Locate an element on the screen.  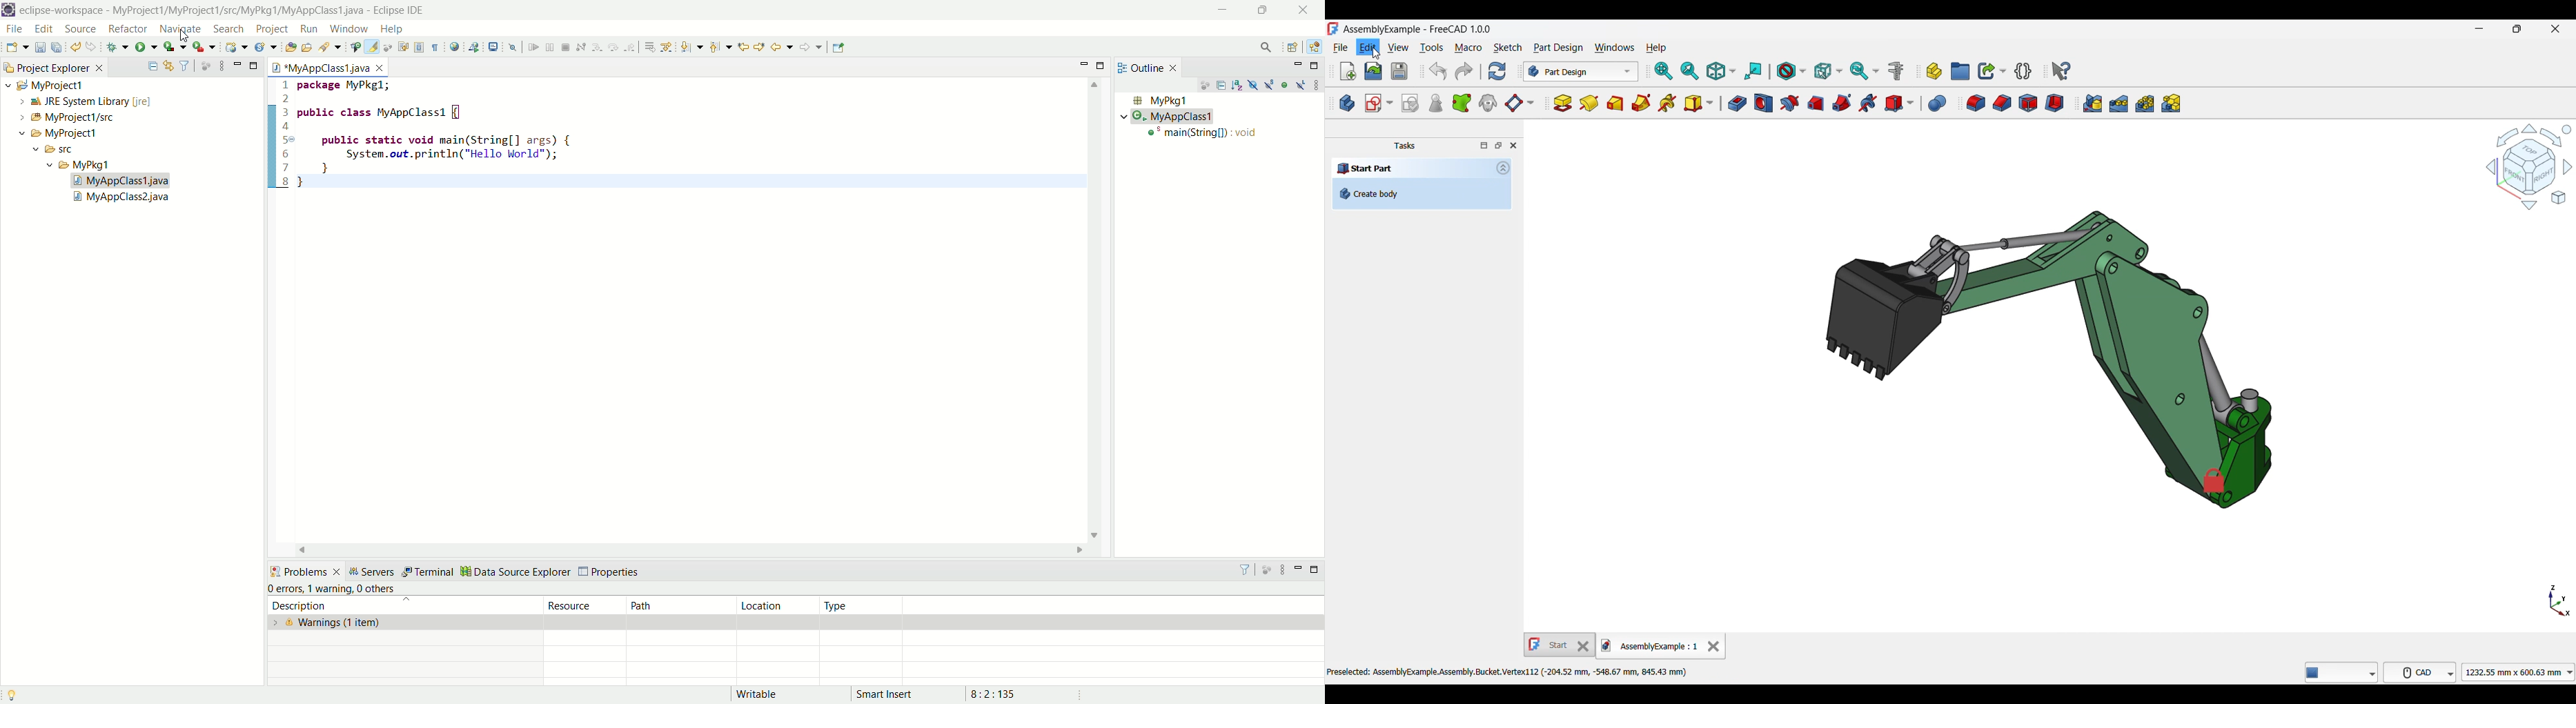
Open is located at coordinates (1373, 71).